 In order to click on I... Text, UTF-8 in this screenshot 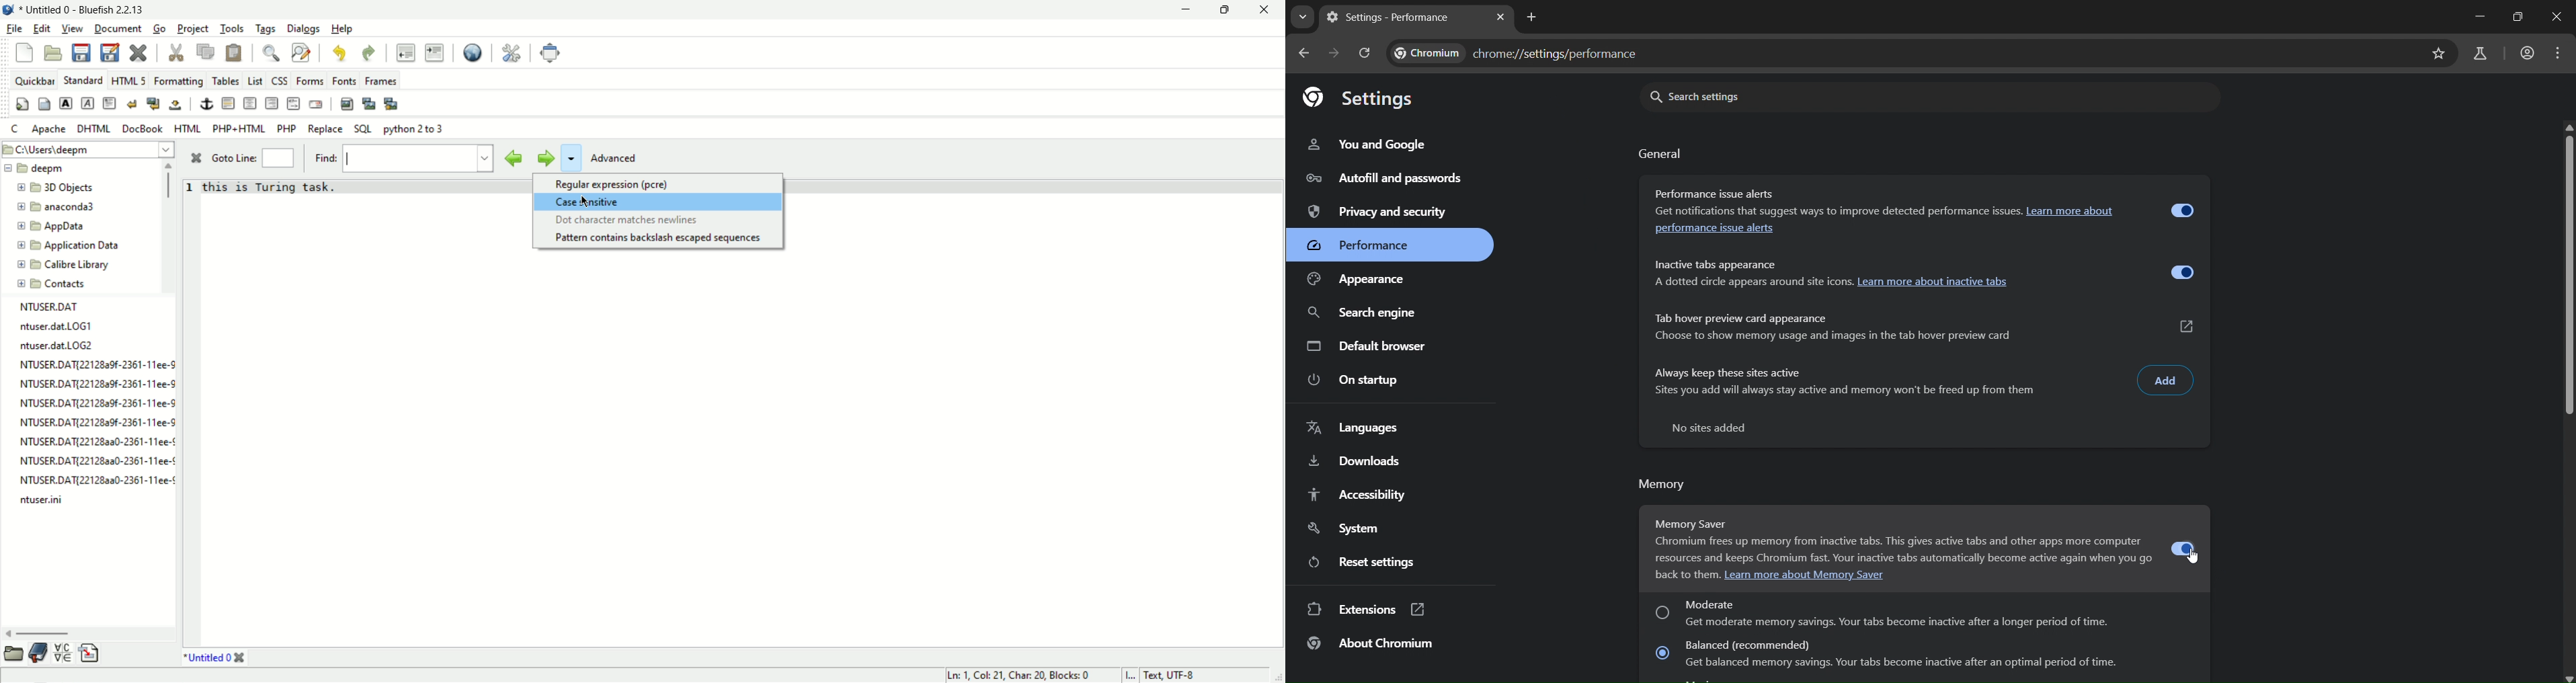, I will do `click(1161, 674)`.